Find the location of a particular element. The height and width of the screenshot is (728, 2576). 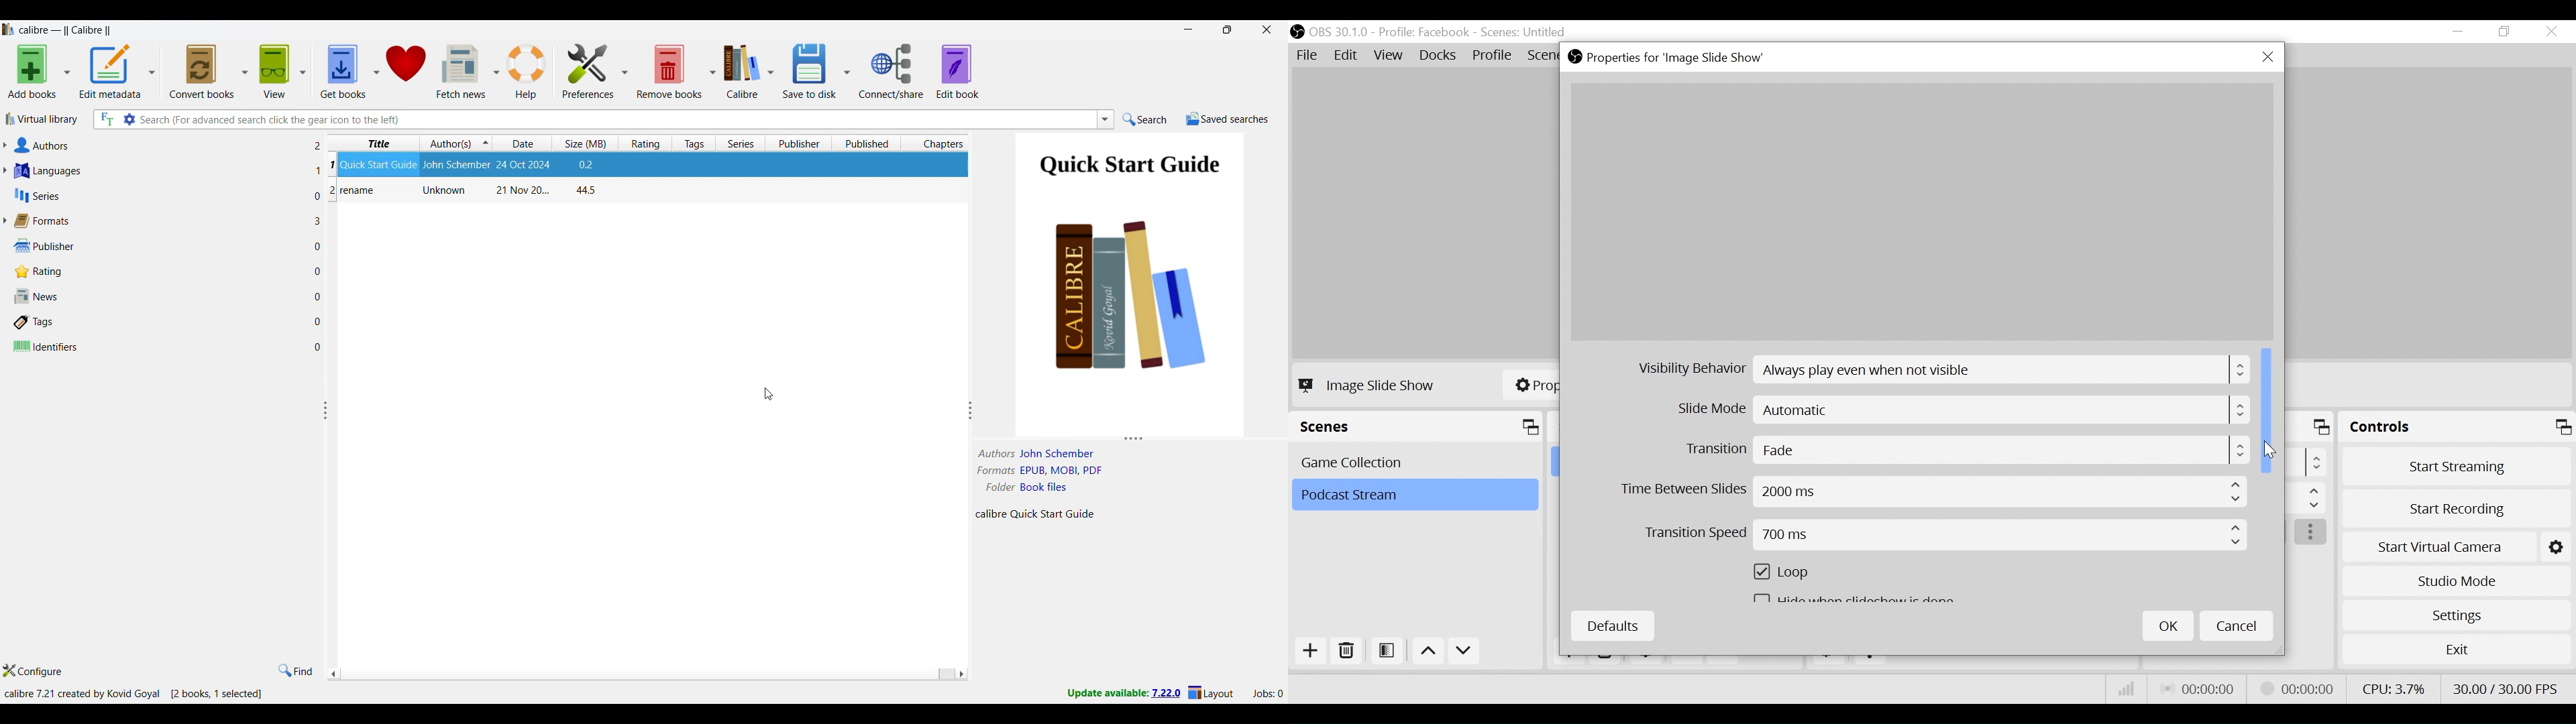

Cancel is located at coordinates (2237, 625).